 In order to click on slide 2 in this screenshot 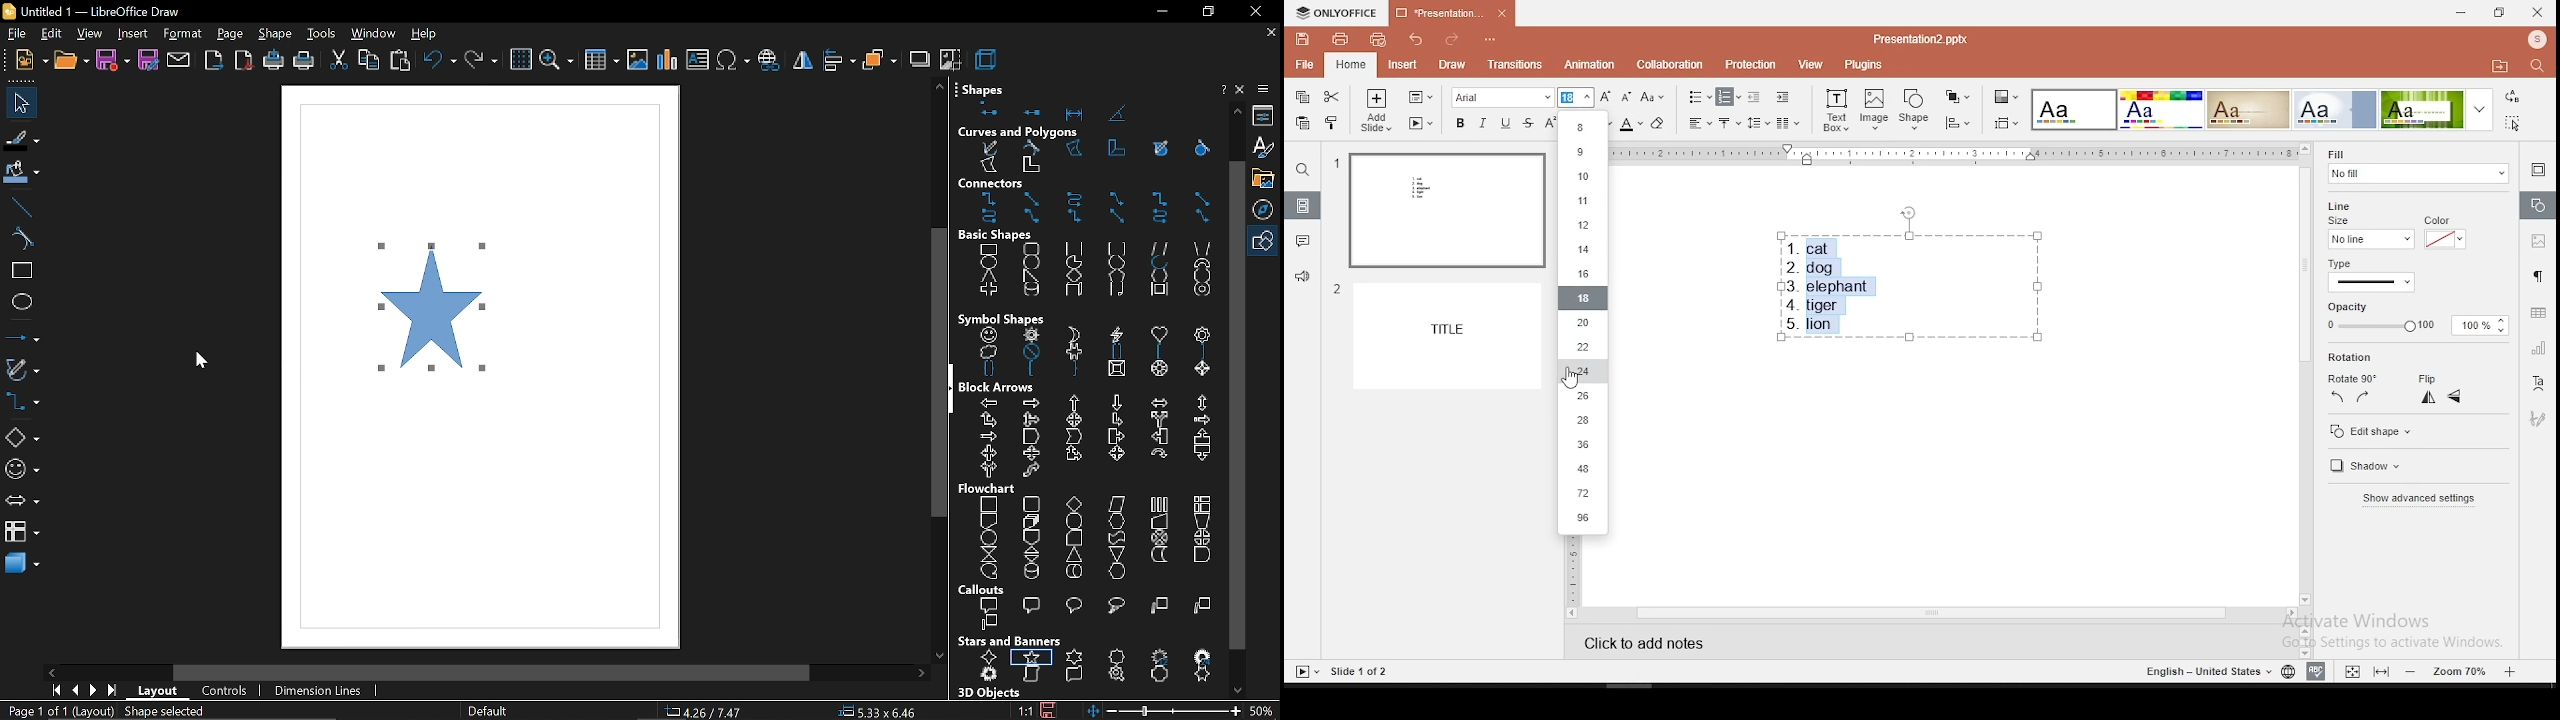, I will do `click(1435, 335)`.